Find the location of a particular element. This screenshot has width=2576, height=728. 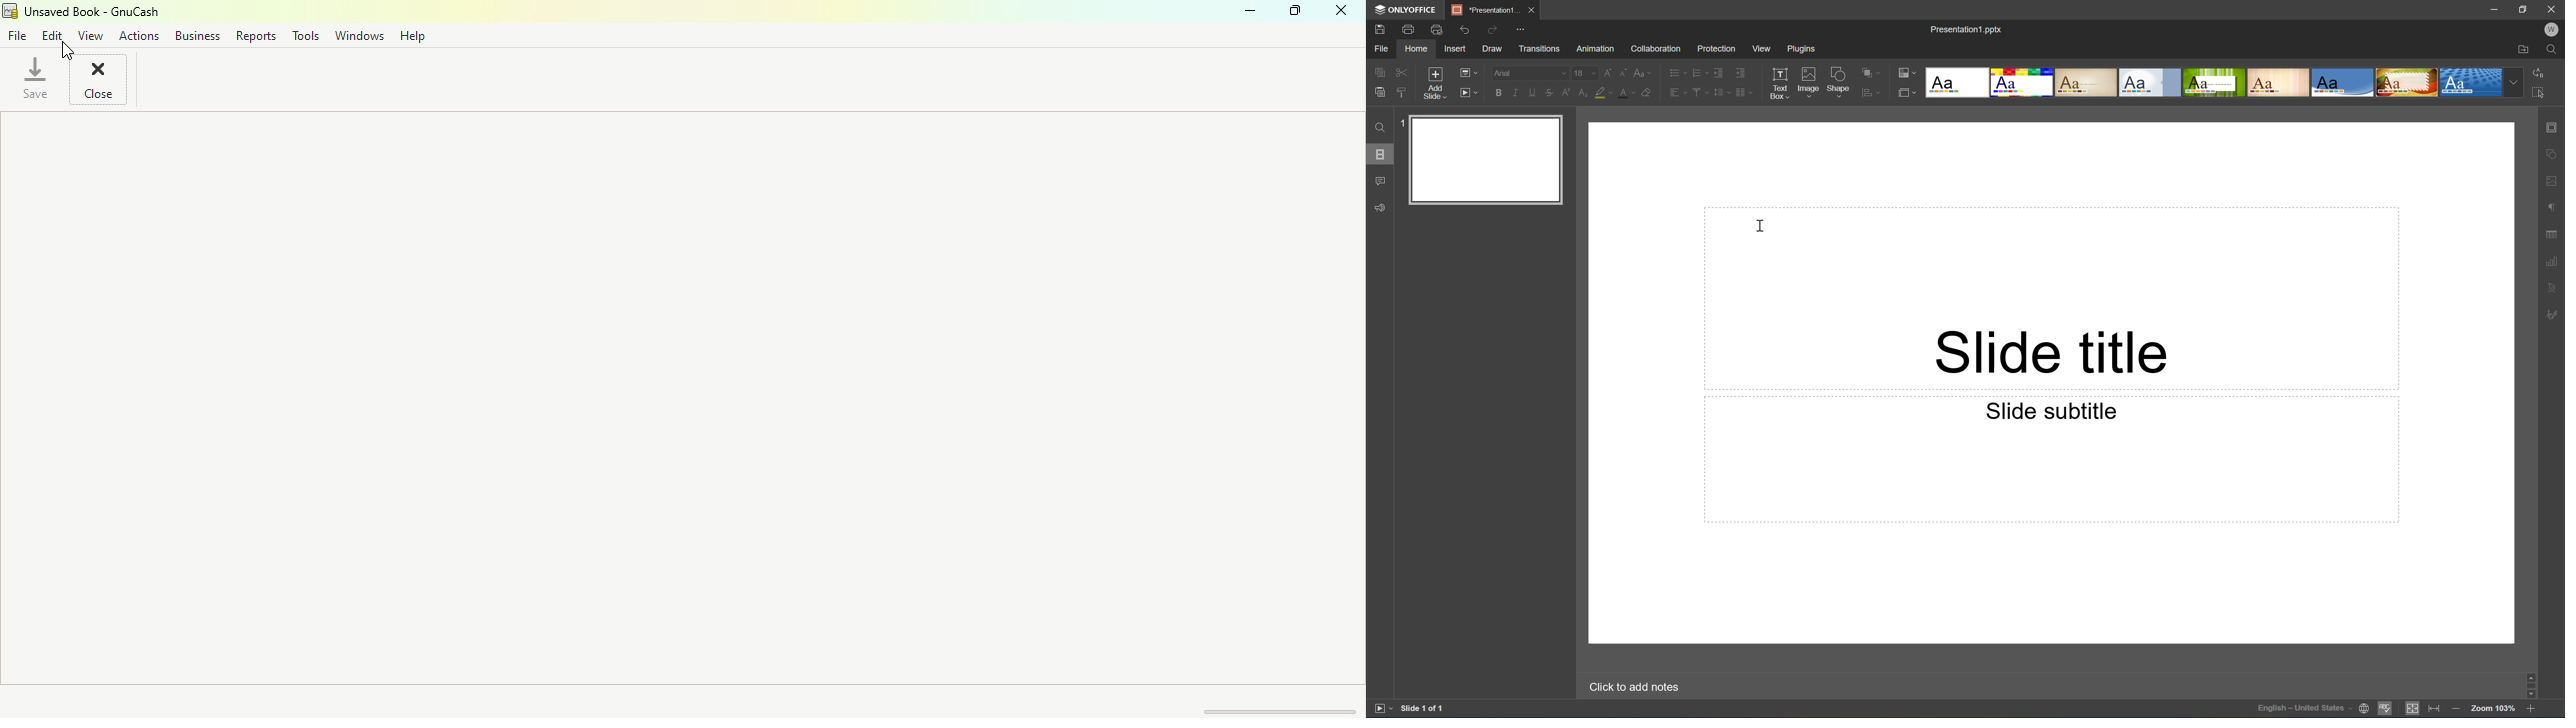

Arrange shape is located at coordinates (1871, 70).